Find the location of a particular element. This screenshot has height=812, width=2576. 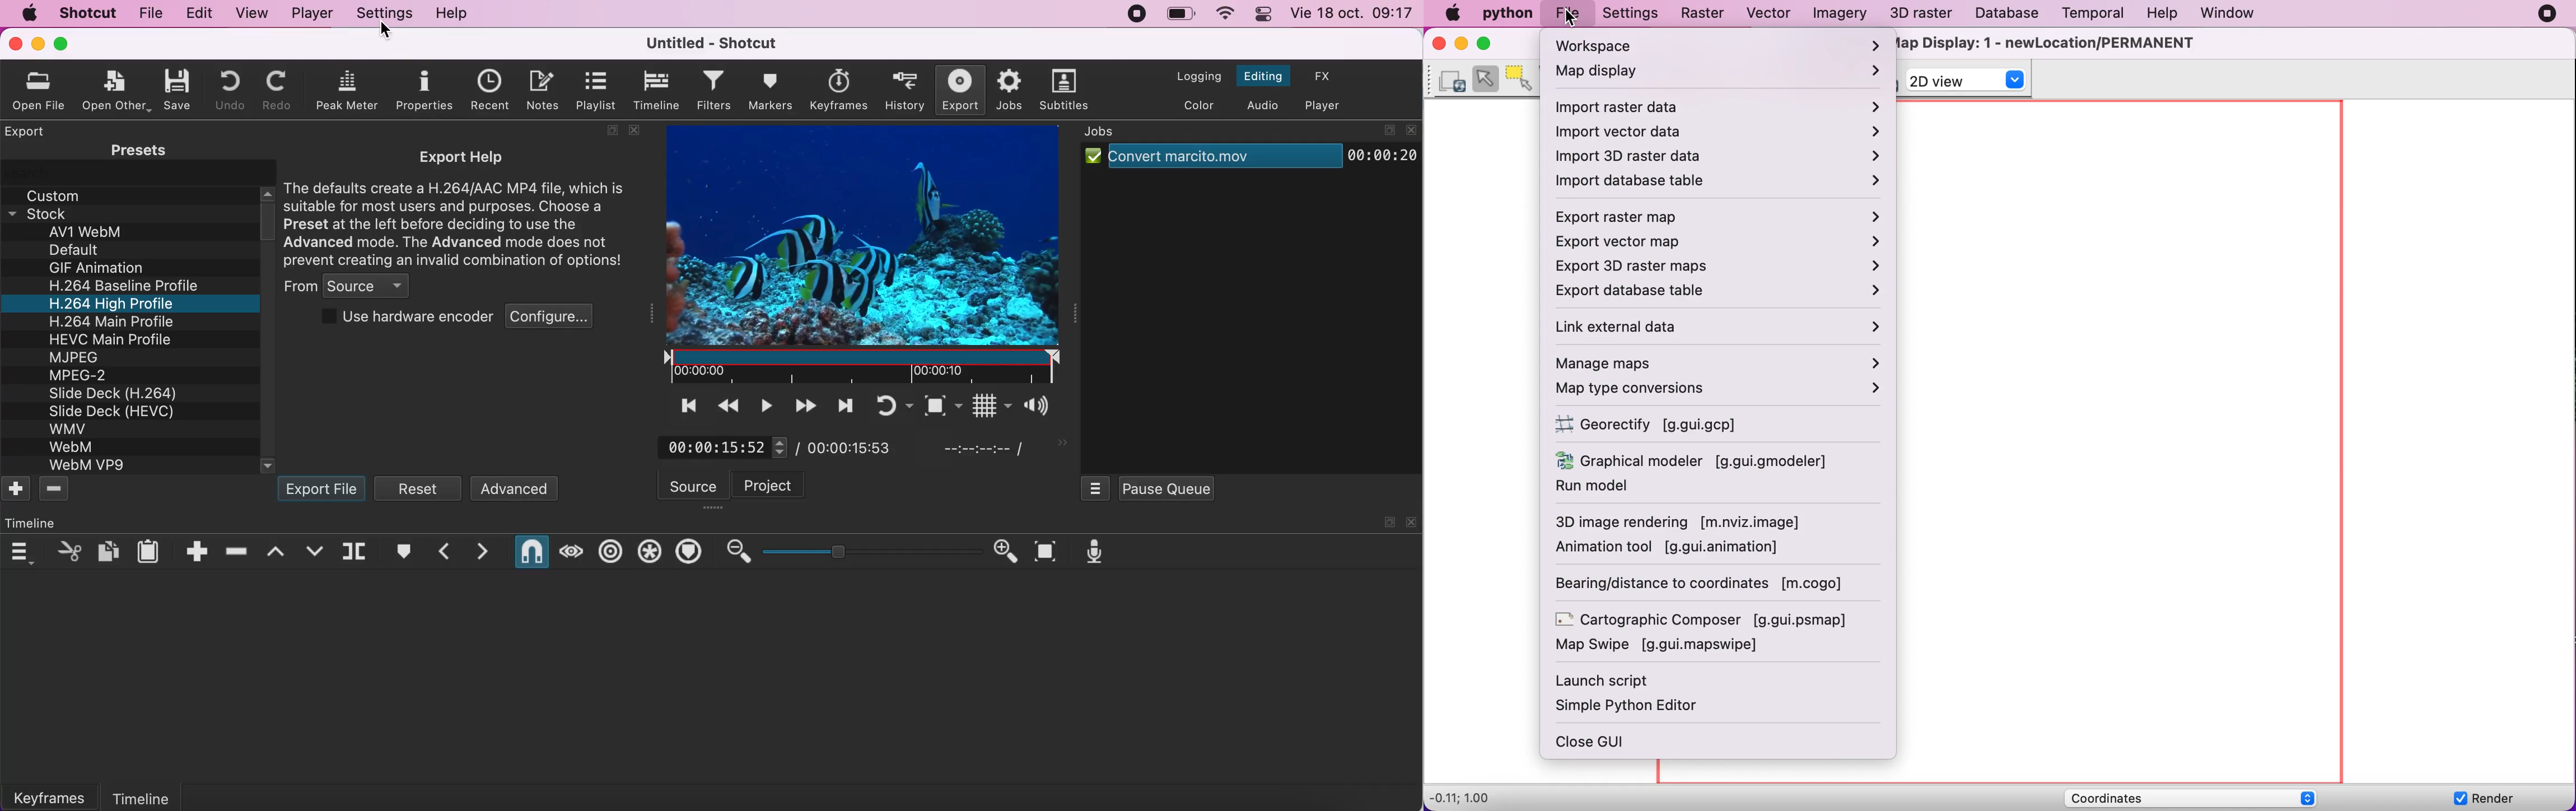

keyframes is located at coordinates (839, 88).